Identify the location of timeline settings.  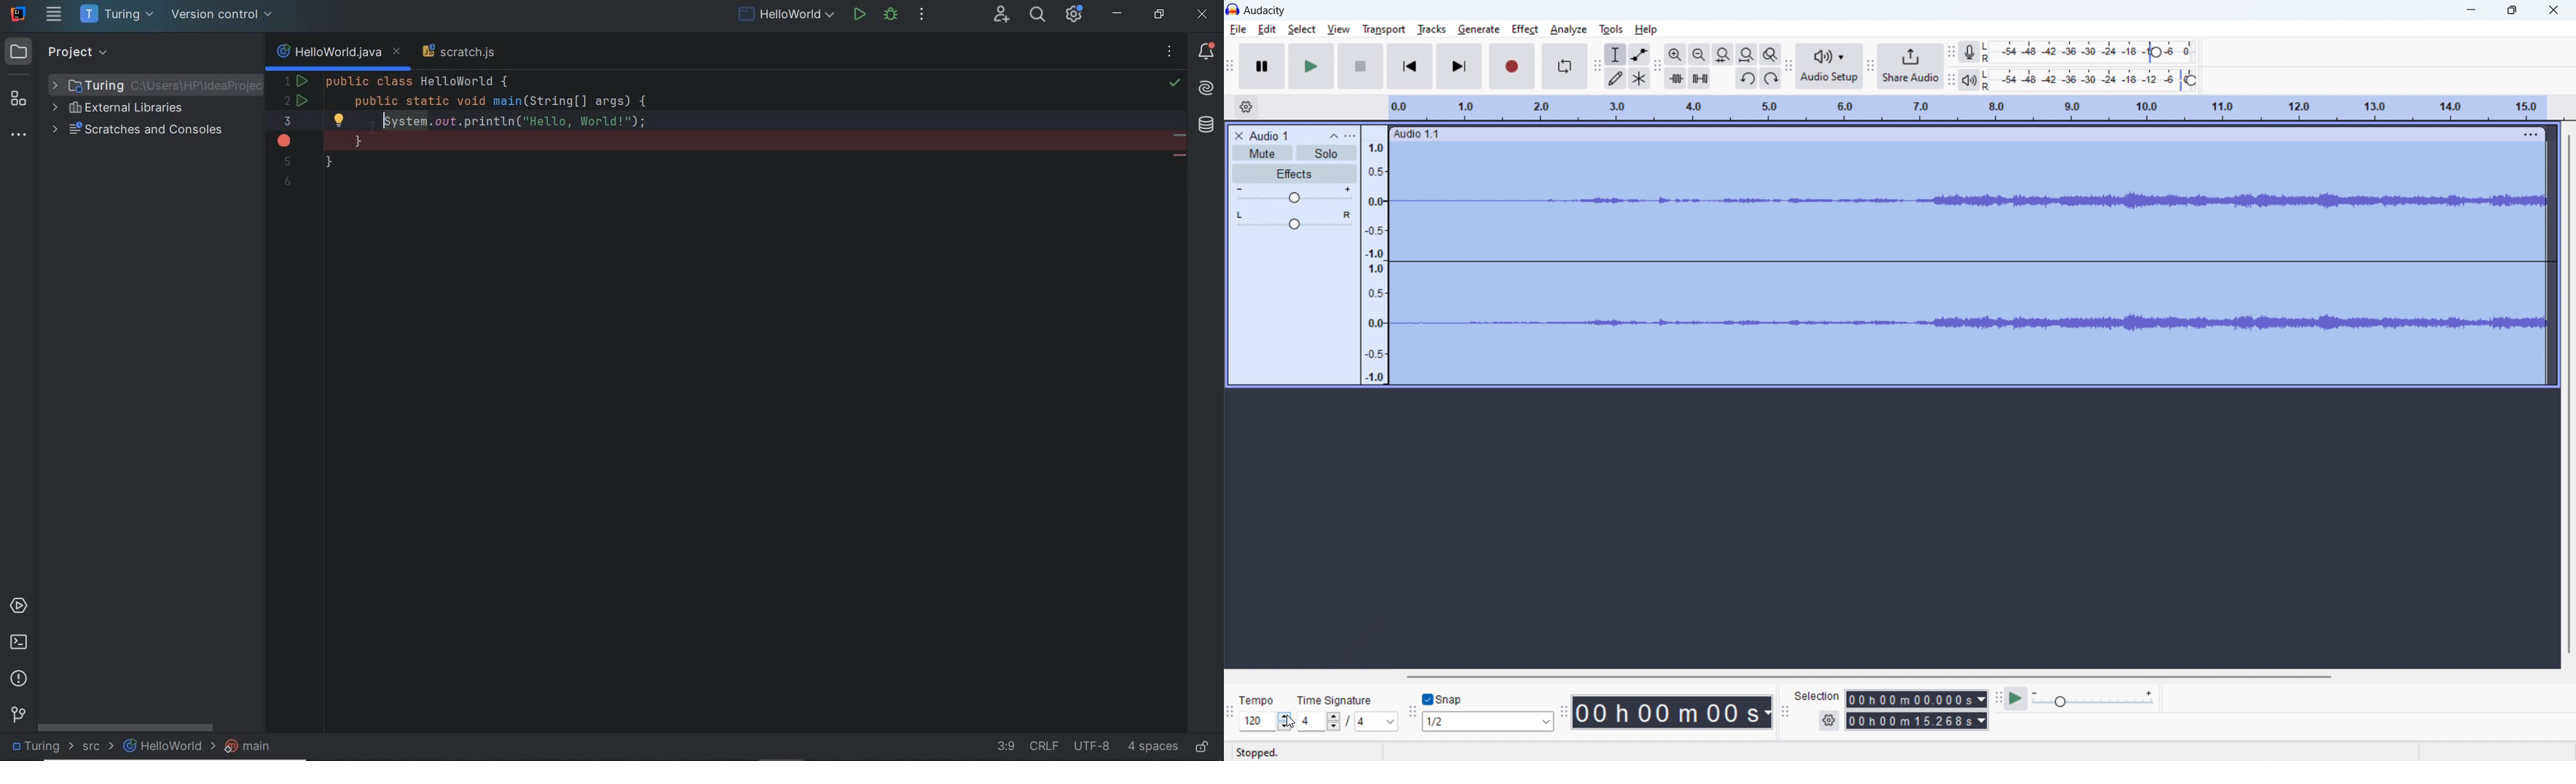
(1246, 107).